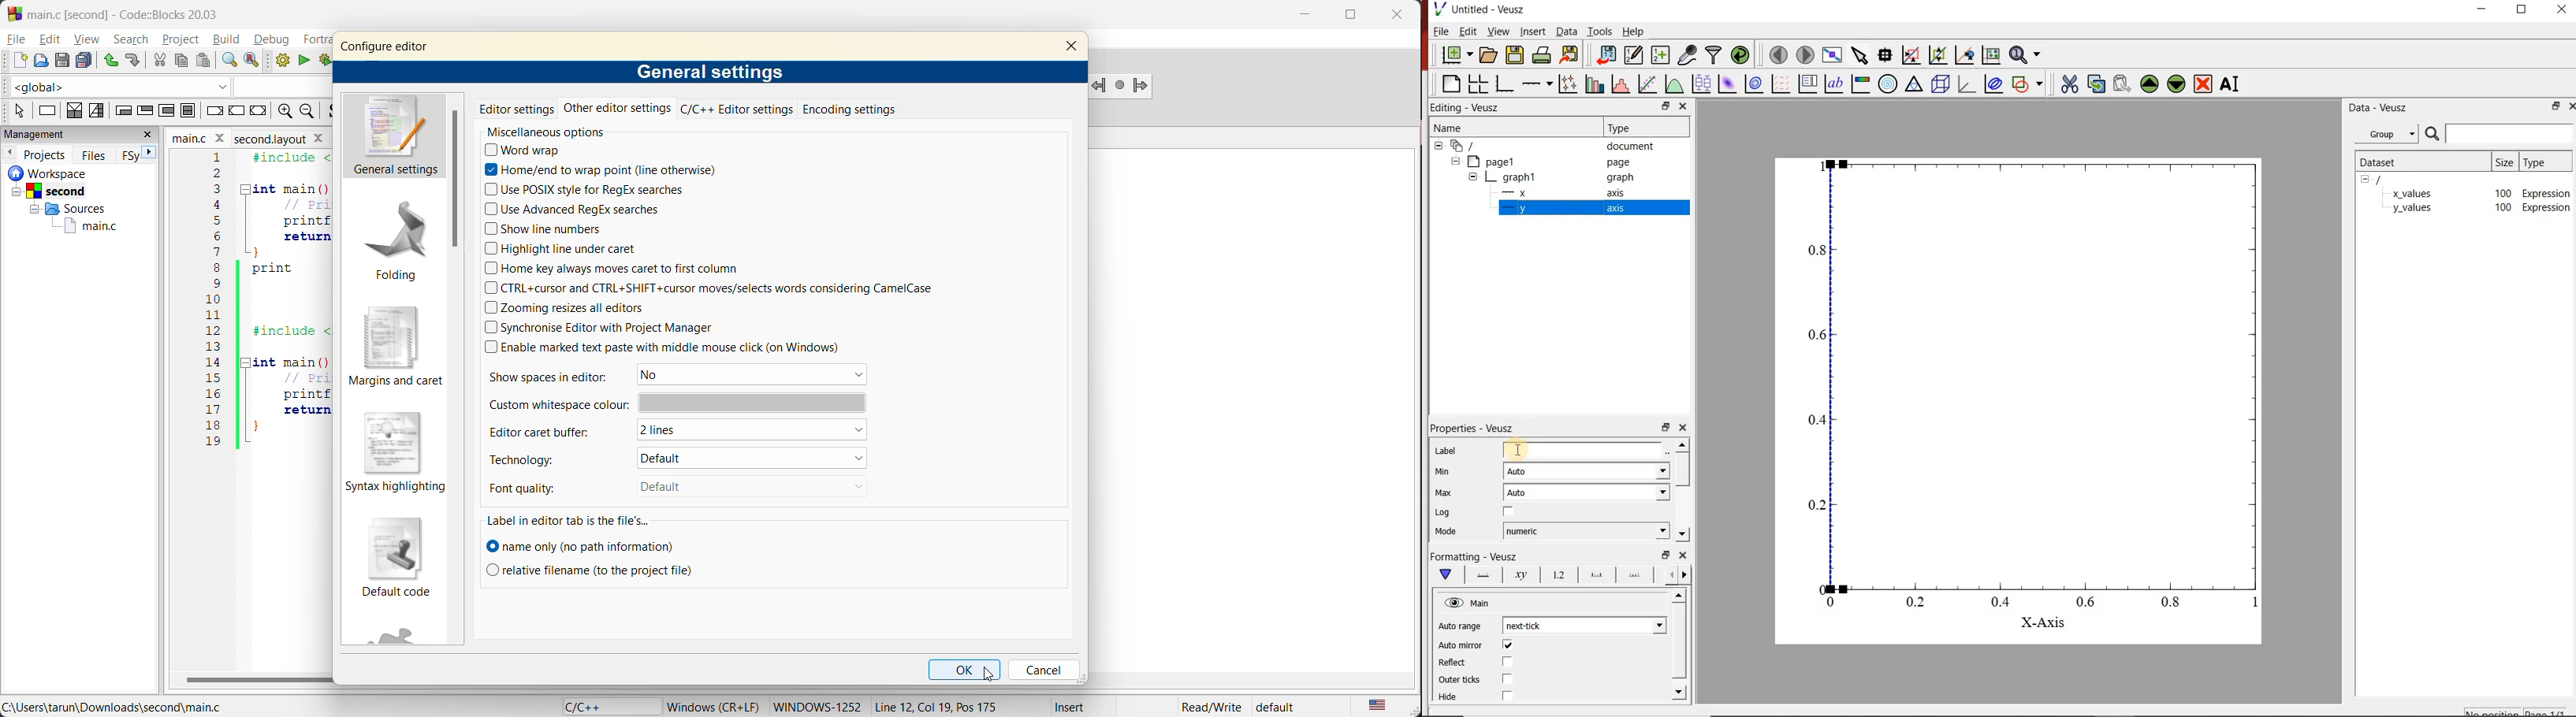 The width and height of the screenshot is (2576, 728). Describe the element at coordinates (91, 154) in the screenshot. I see `files` at that location.